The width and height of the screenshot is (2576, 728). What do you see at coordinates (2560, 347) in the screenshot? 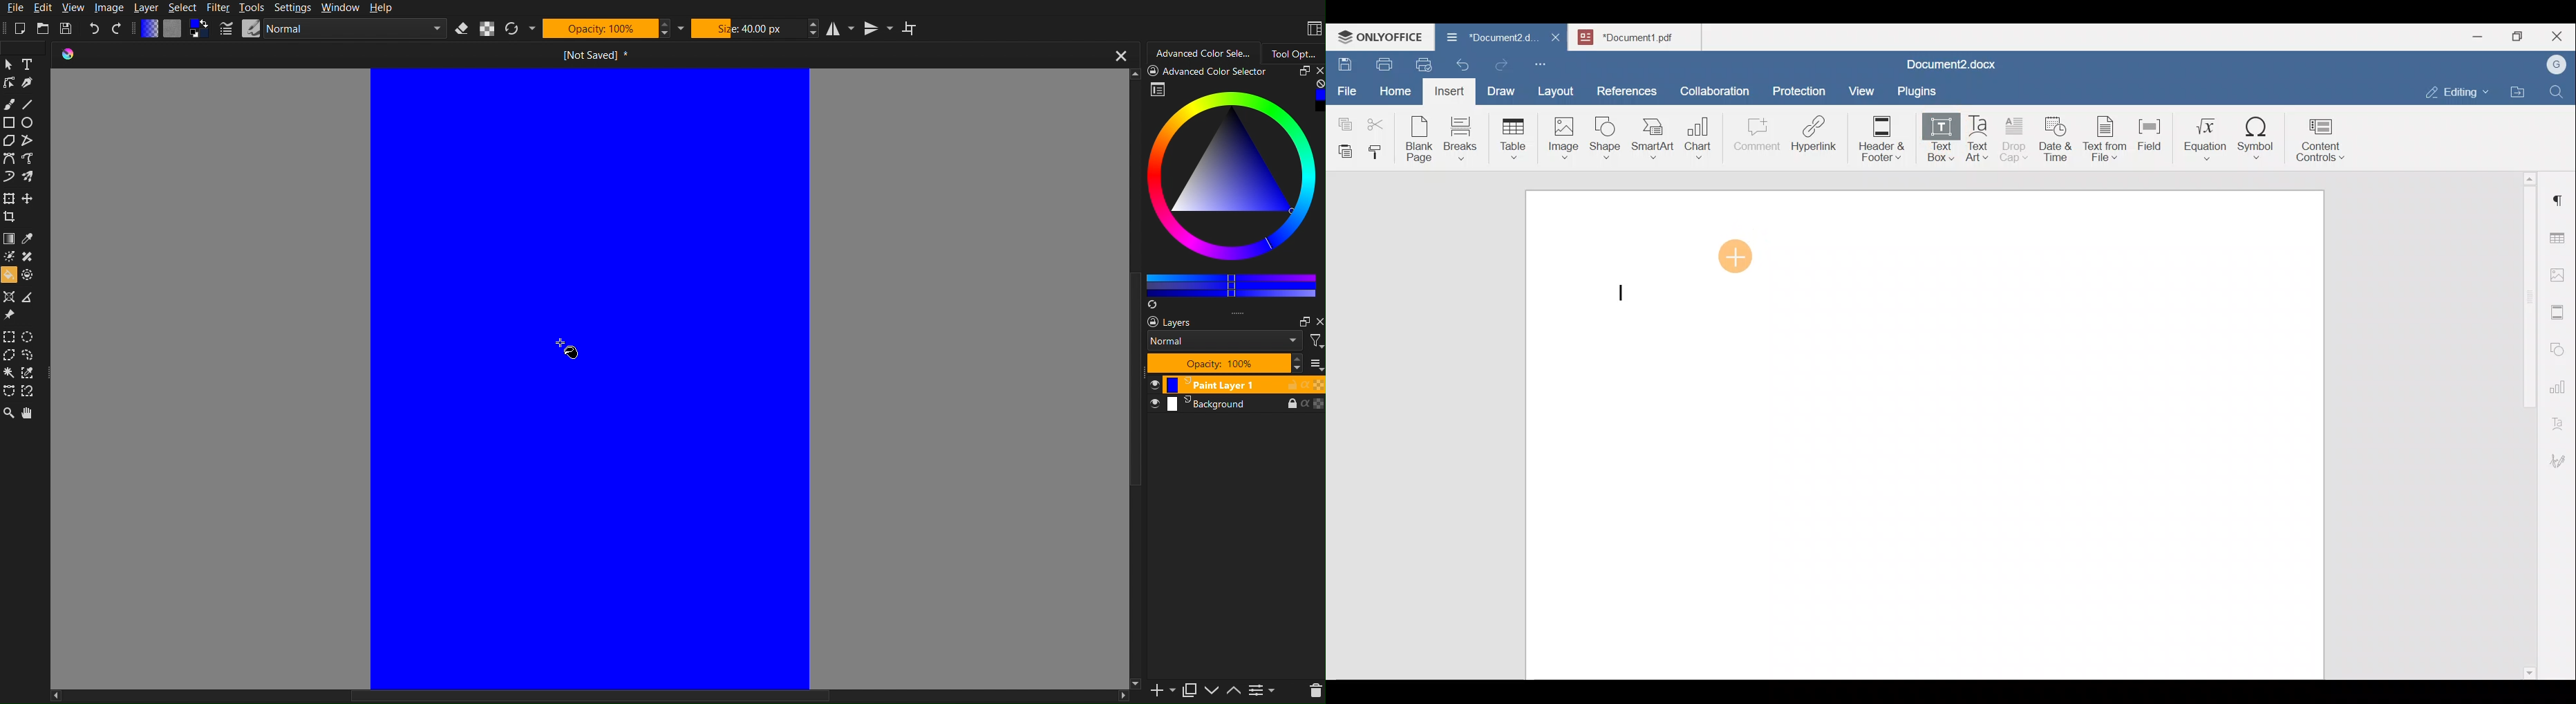
I see `Shapes settings` at bounding box center [2560, 347].